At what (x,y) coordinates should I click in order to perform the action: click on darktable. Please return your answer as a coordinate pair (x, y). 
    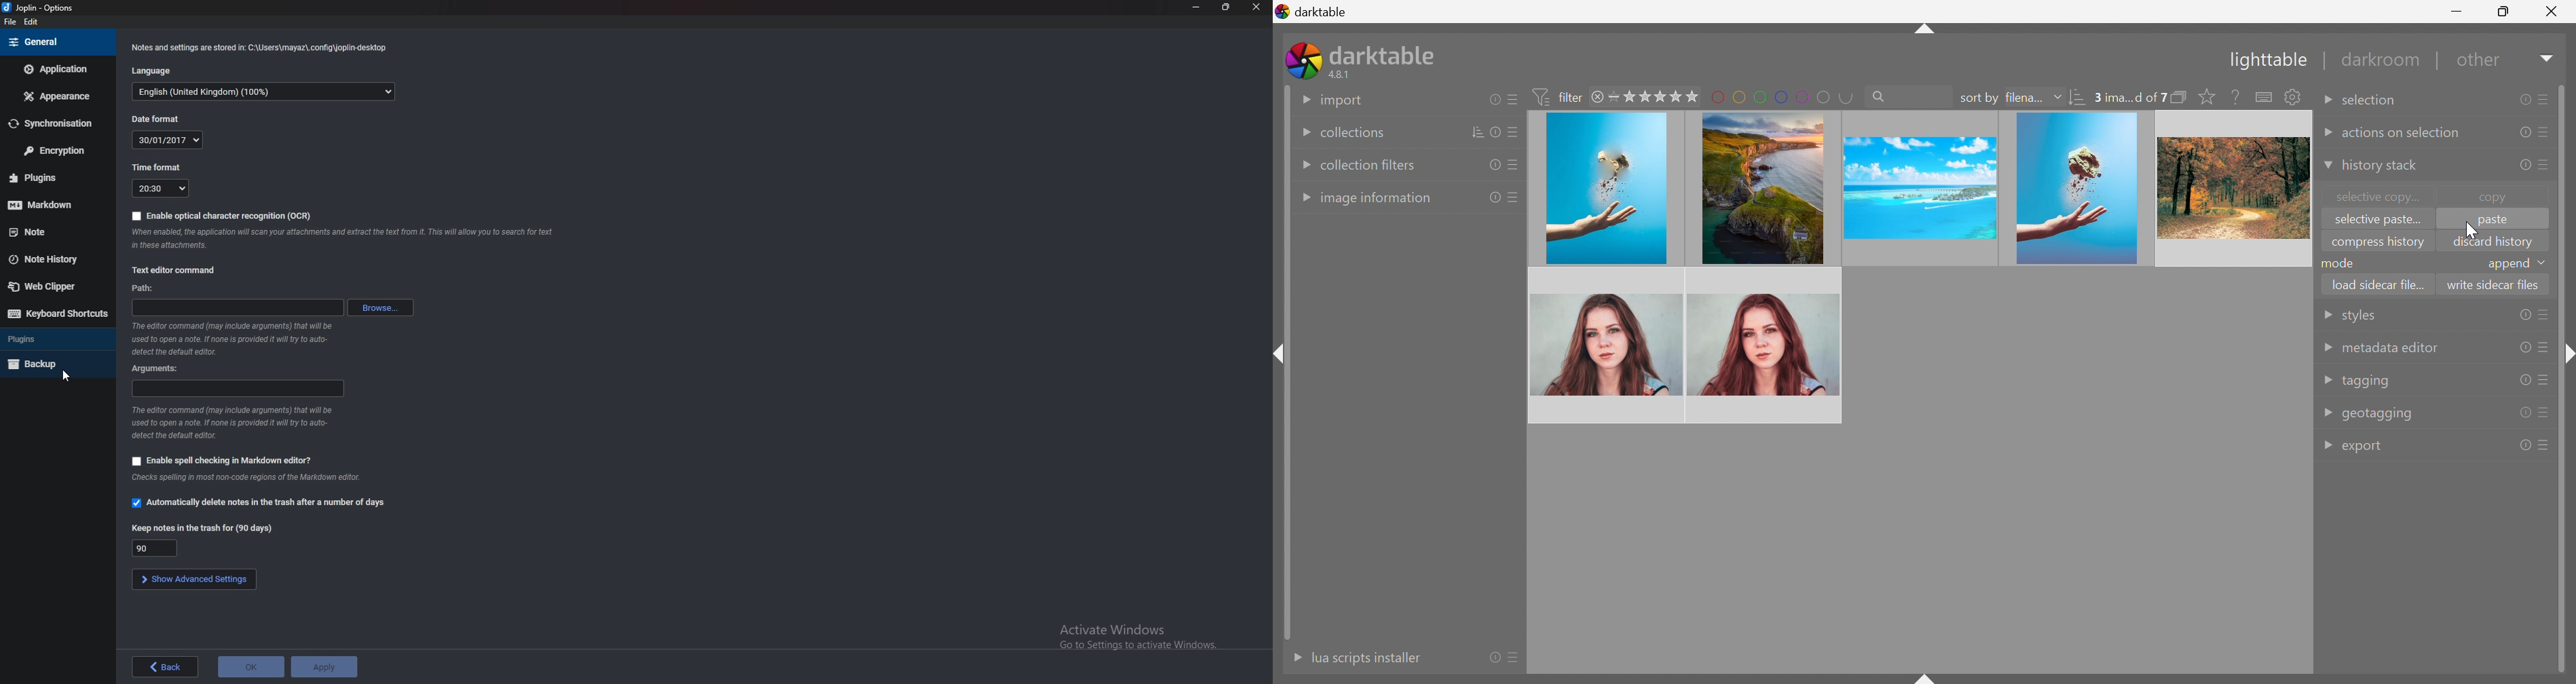
    Looking at the image, I should click on (1385, 53).